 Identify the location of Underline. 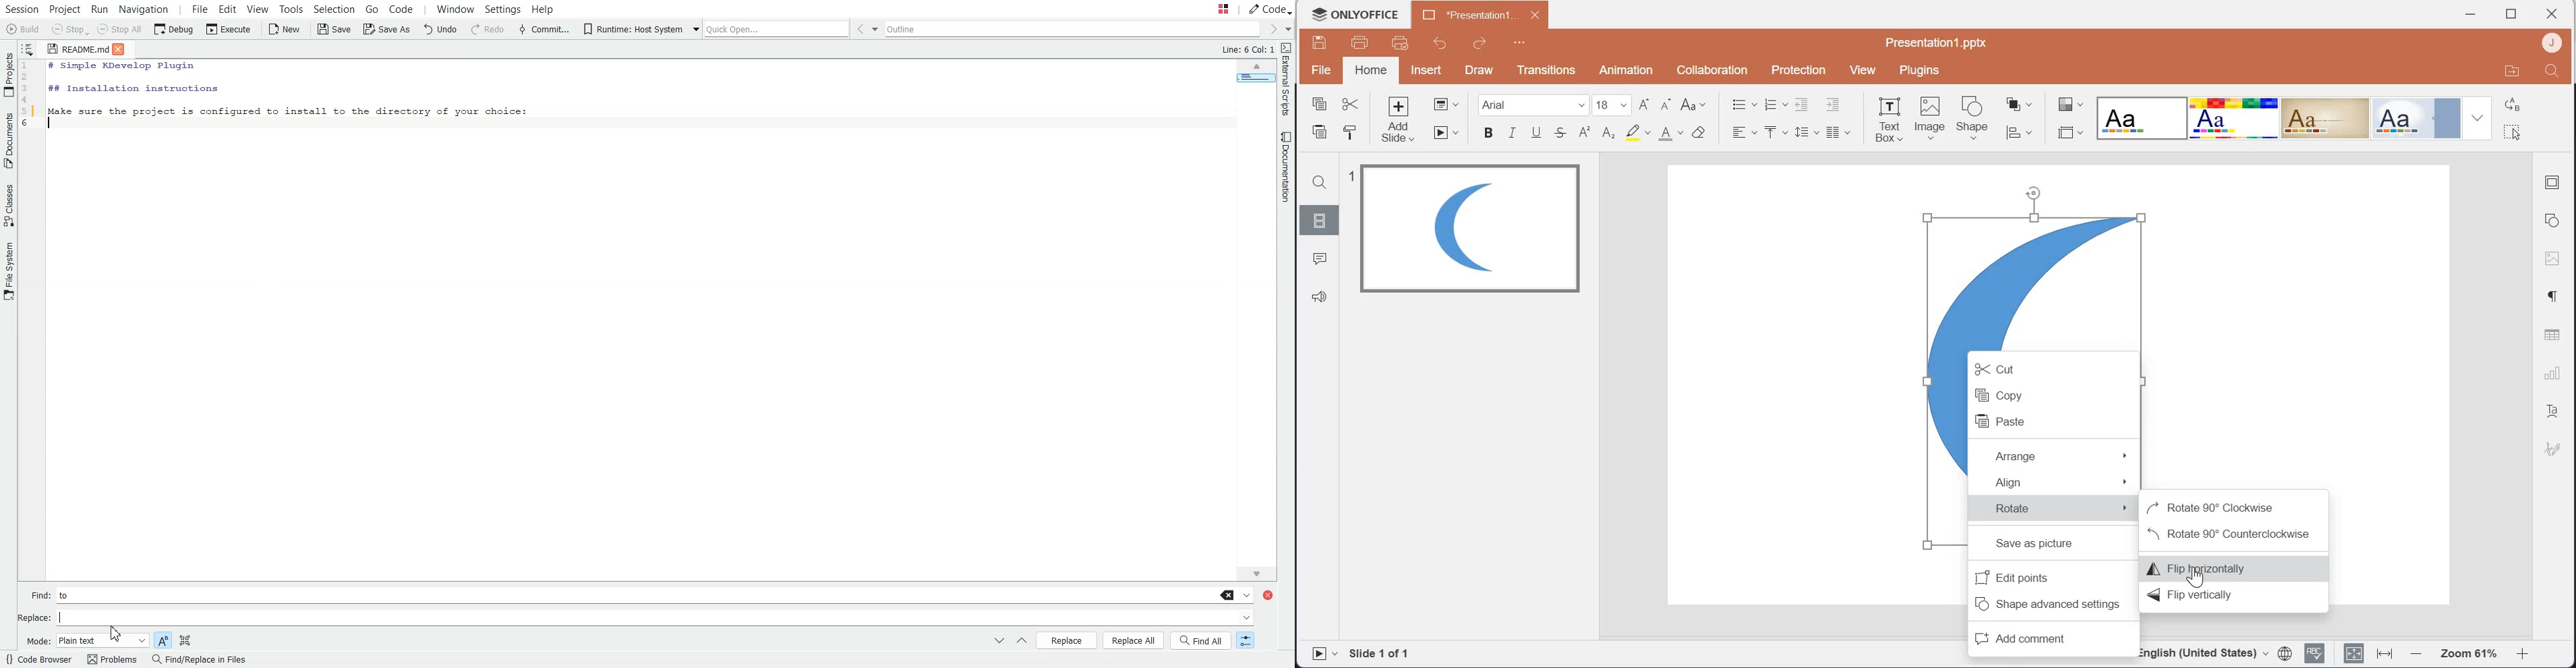
(1539, 132).